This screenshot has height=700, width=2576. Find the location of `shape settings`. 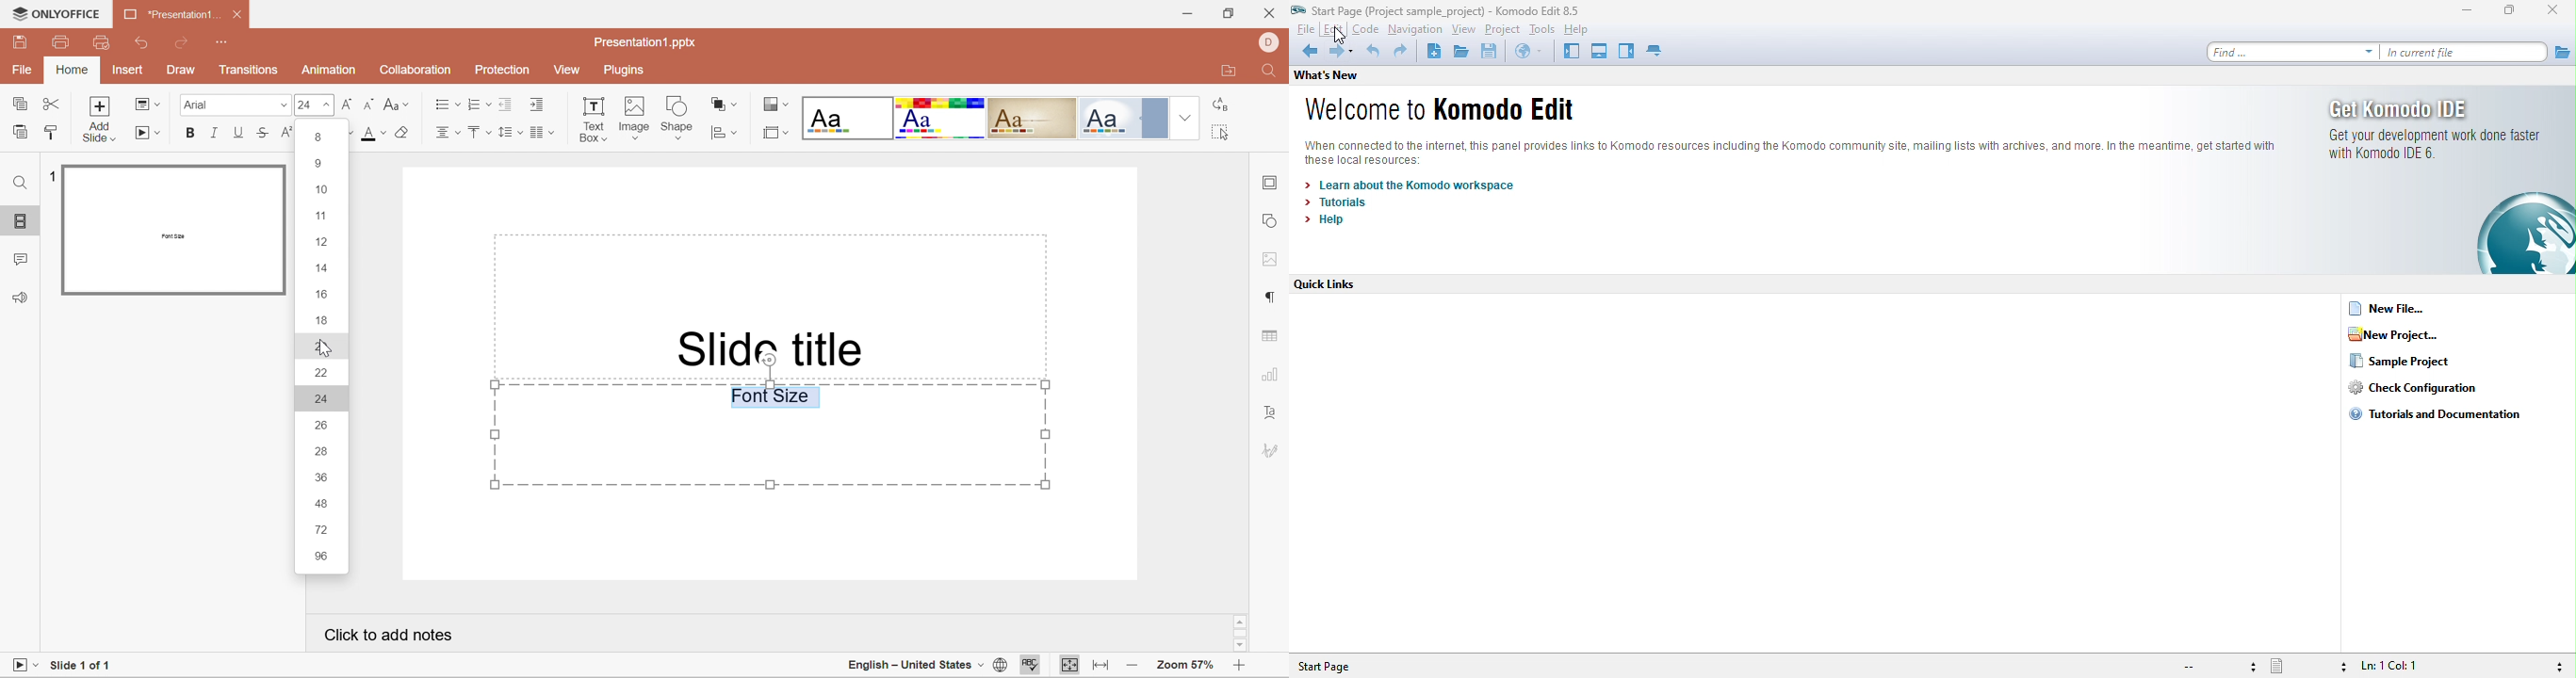

shape settings is located at coordinates (1273, 219).